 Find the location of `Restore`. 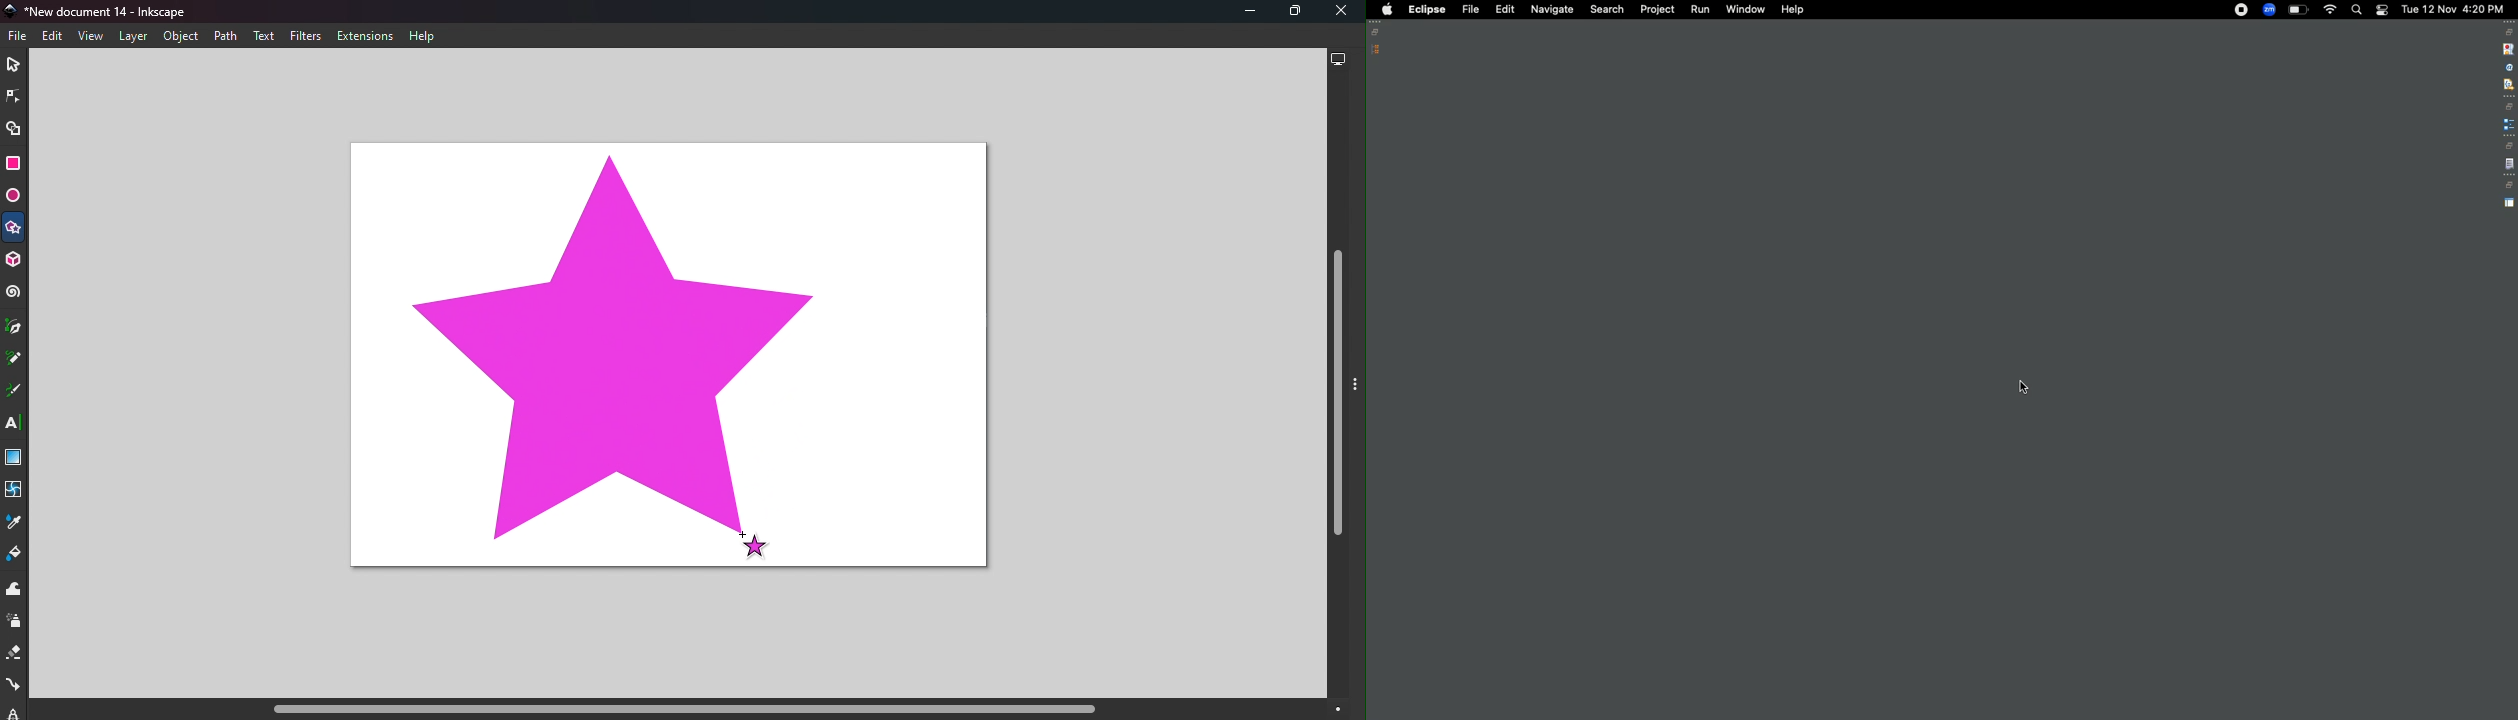

Restore is located at coordinates (1378, 32).